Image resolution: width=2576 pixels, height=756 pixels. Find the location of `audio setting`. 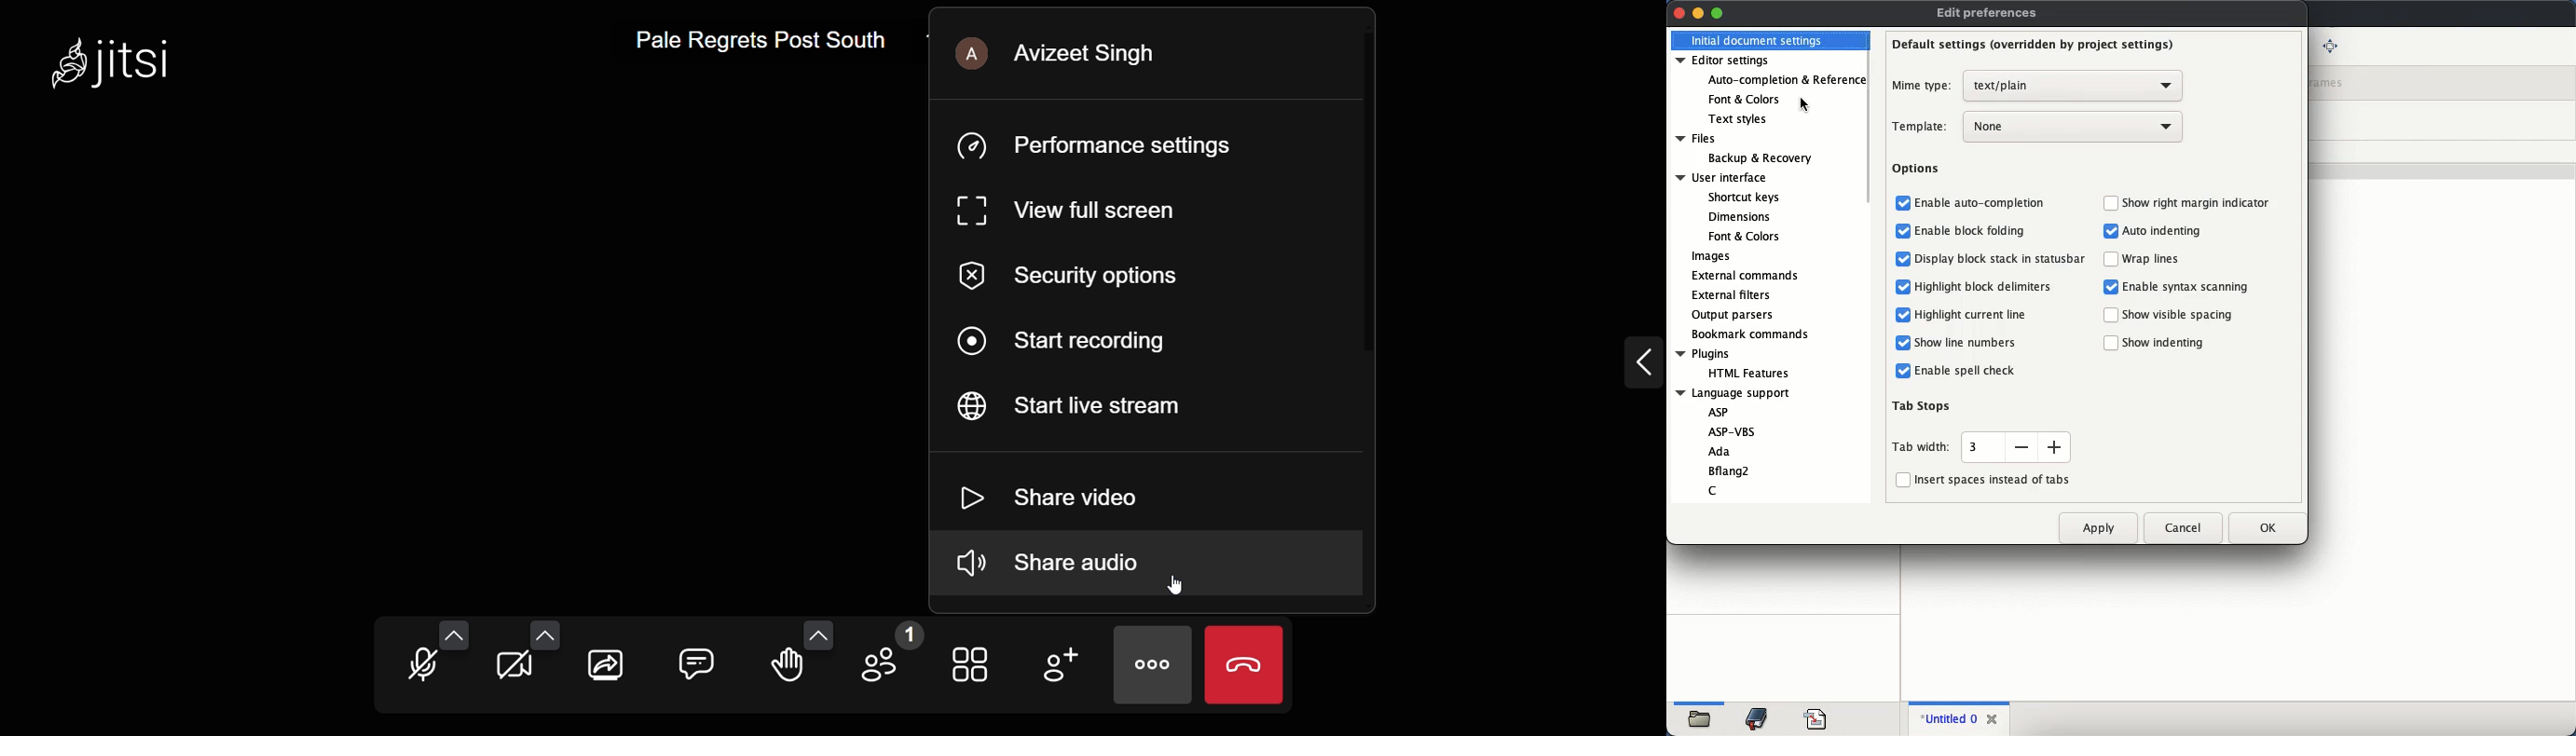

audio setting is located at coordinates (458, 621).